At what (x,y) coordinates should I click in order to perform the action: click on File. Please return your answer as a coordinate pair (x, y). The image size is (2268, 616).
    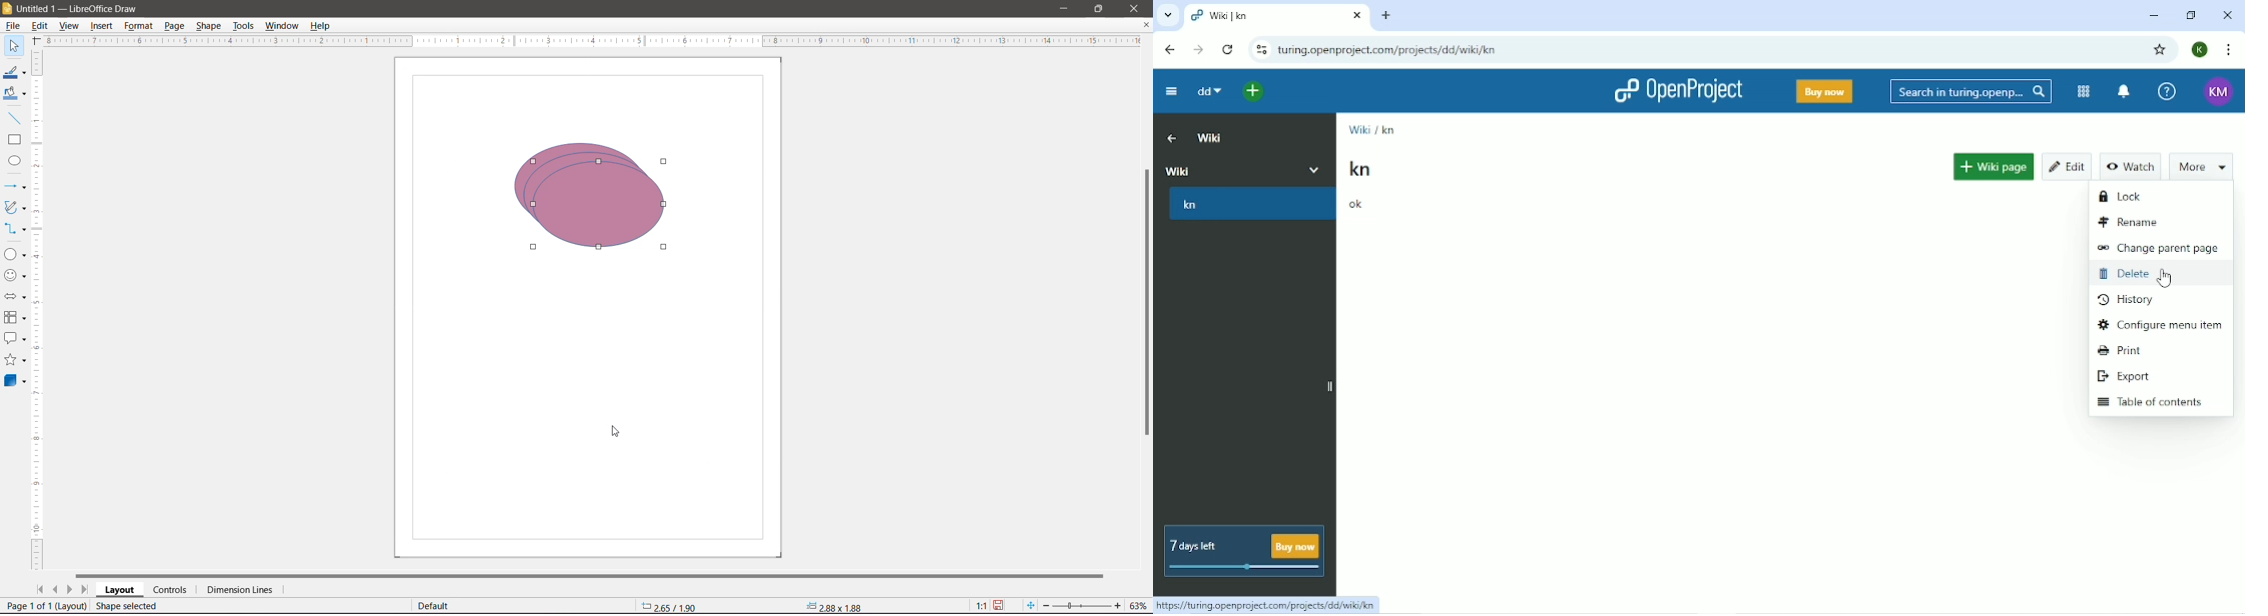
    Looking at the image, I should click on (11, 25).